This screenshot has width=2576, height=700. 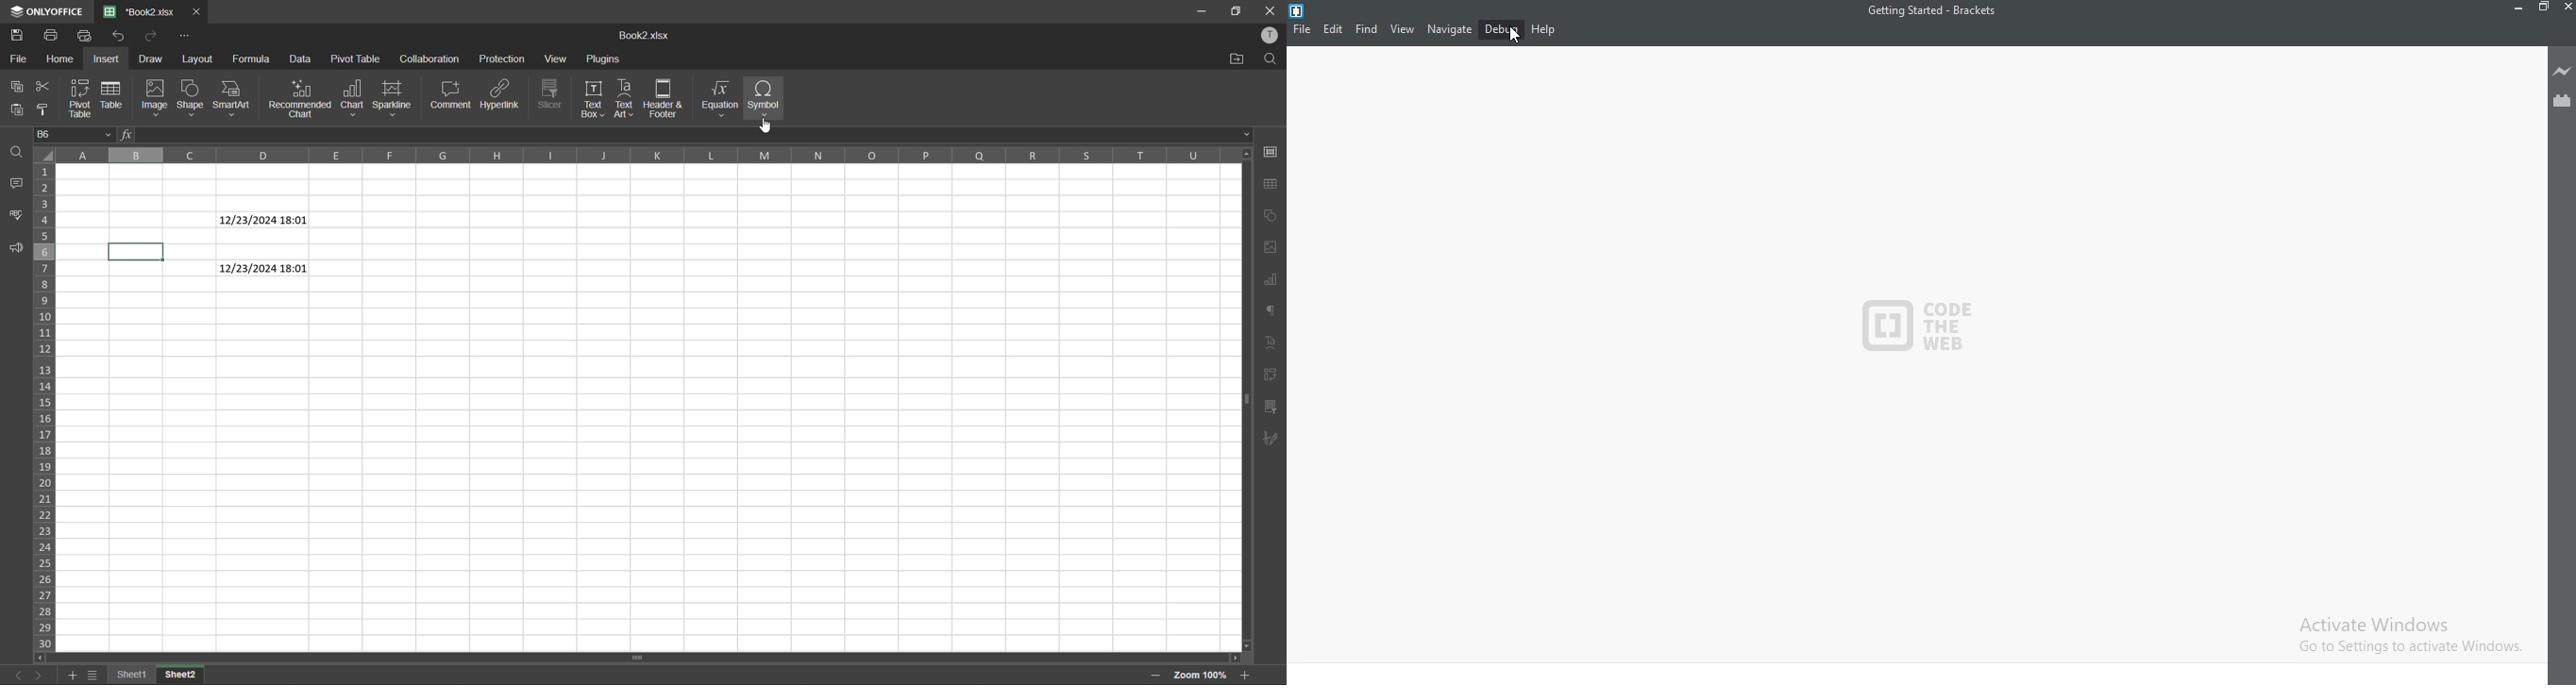 I want to click on sheet 1, so click(x=133, y=674).